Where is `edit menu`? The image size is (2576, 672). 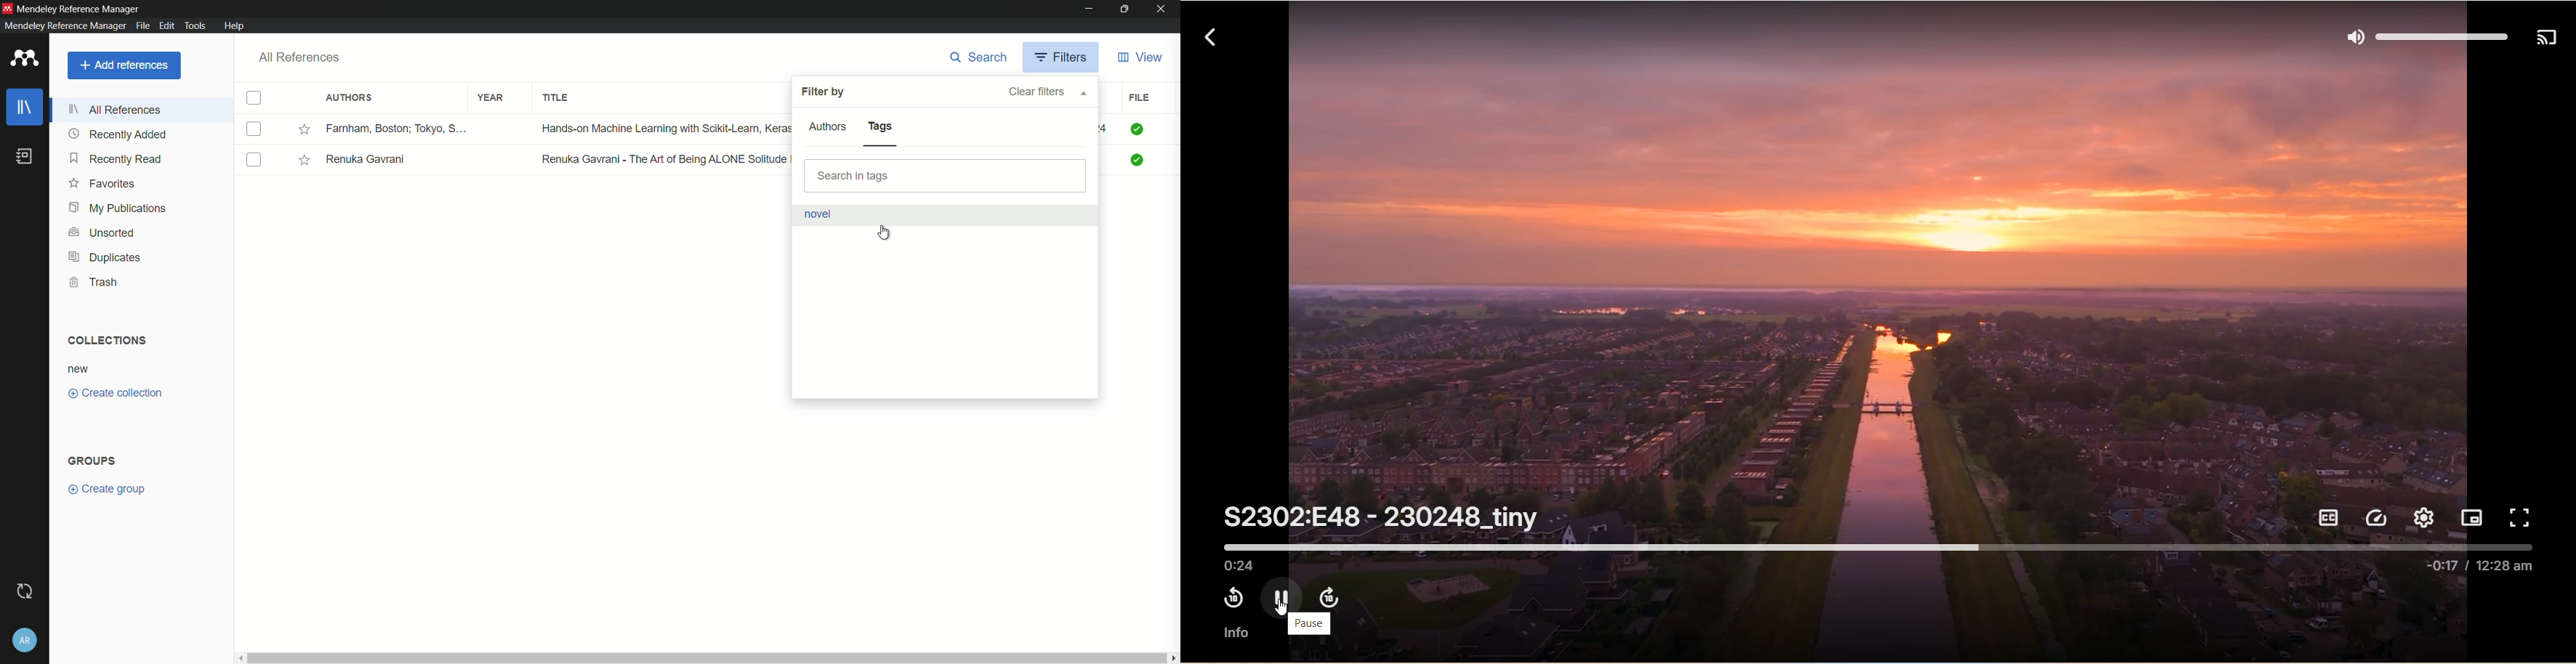
edit menu is located at coordinates (167, 26).